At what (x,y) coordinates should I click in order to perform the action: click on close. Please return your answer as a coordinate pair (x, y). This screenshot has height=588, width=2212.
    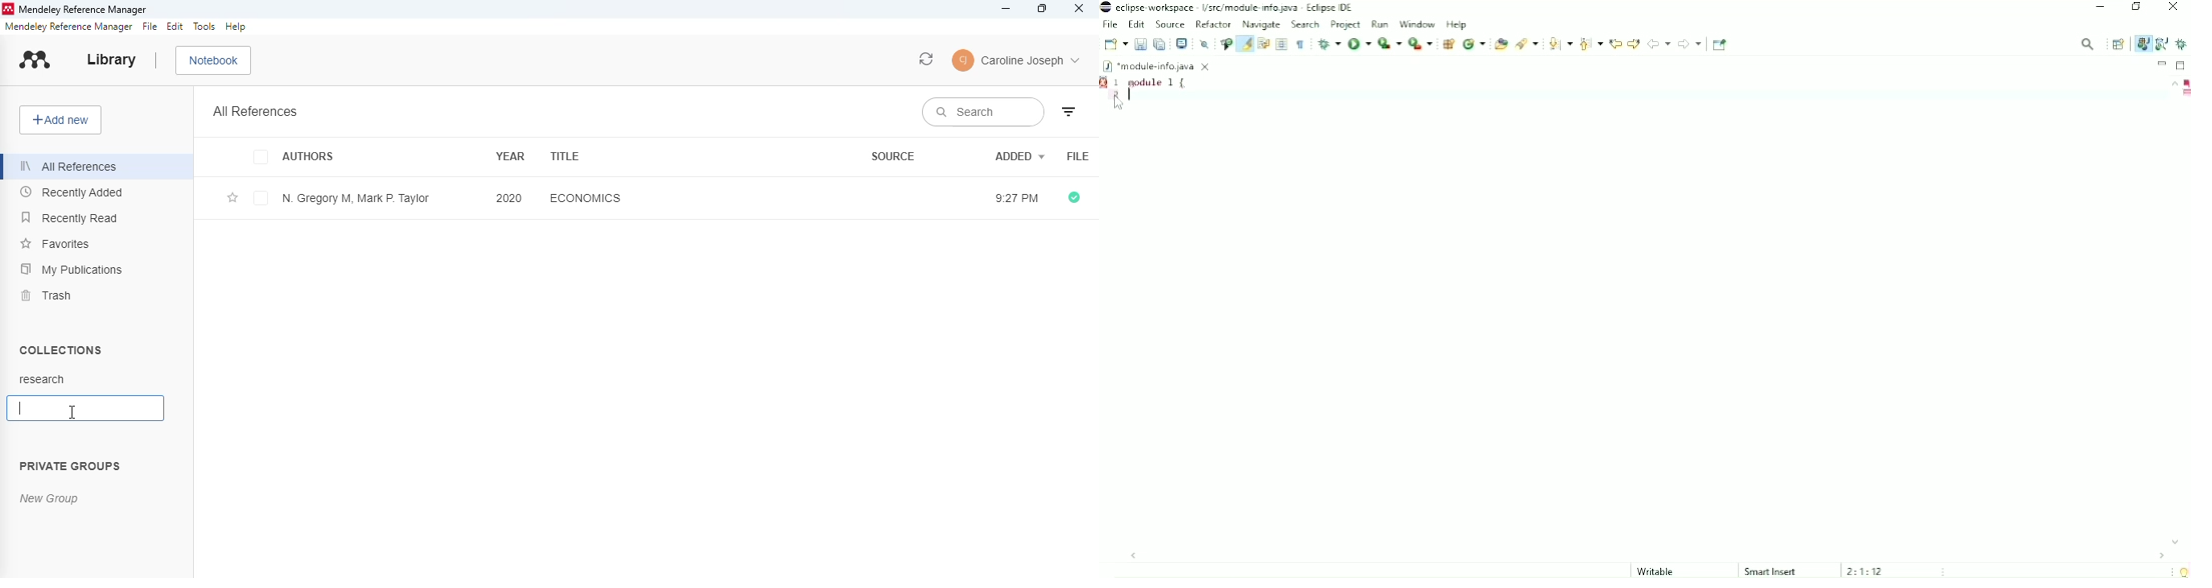
    Looking at the image, I should click on (1081, 9).